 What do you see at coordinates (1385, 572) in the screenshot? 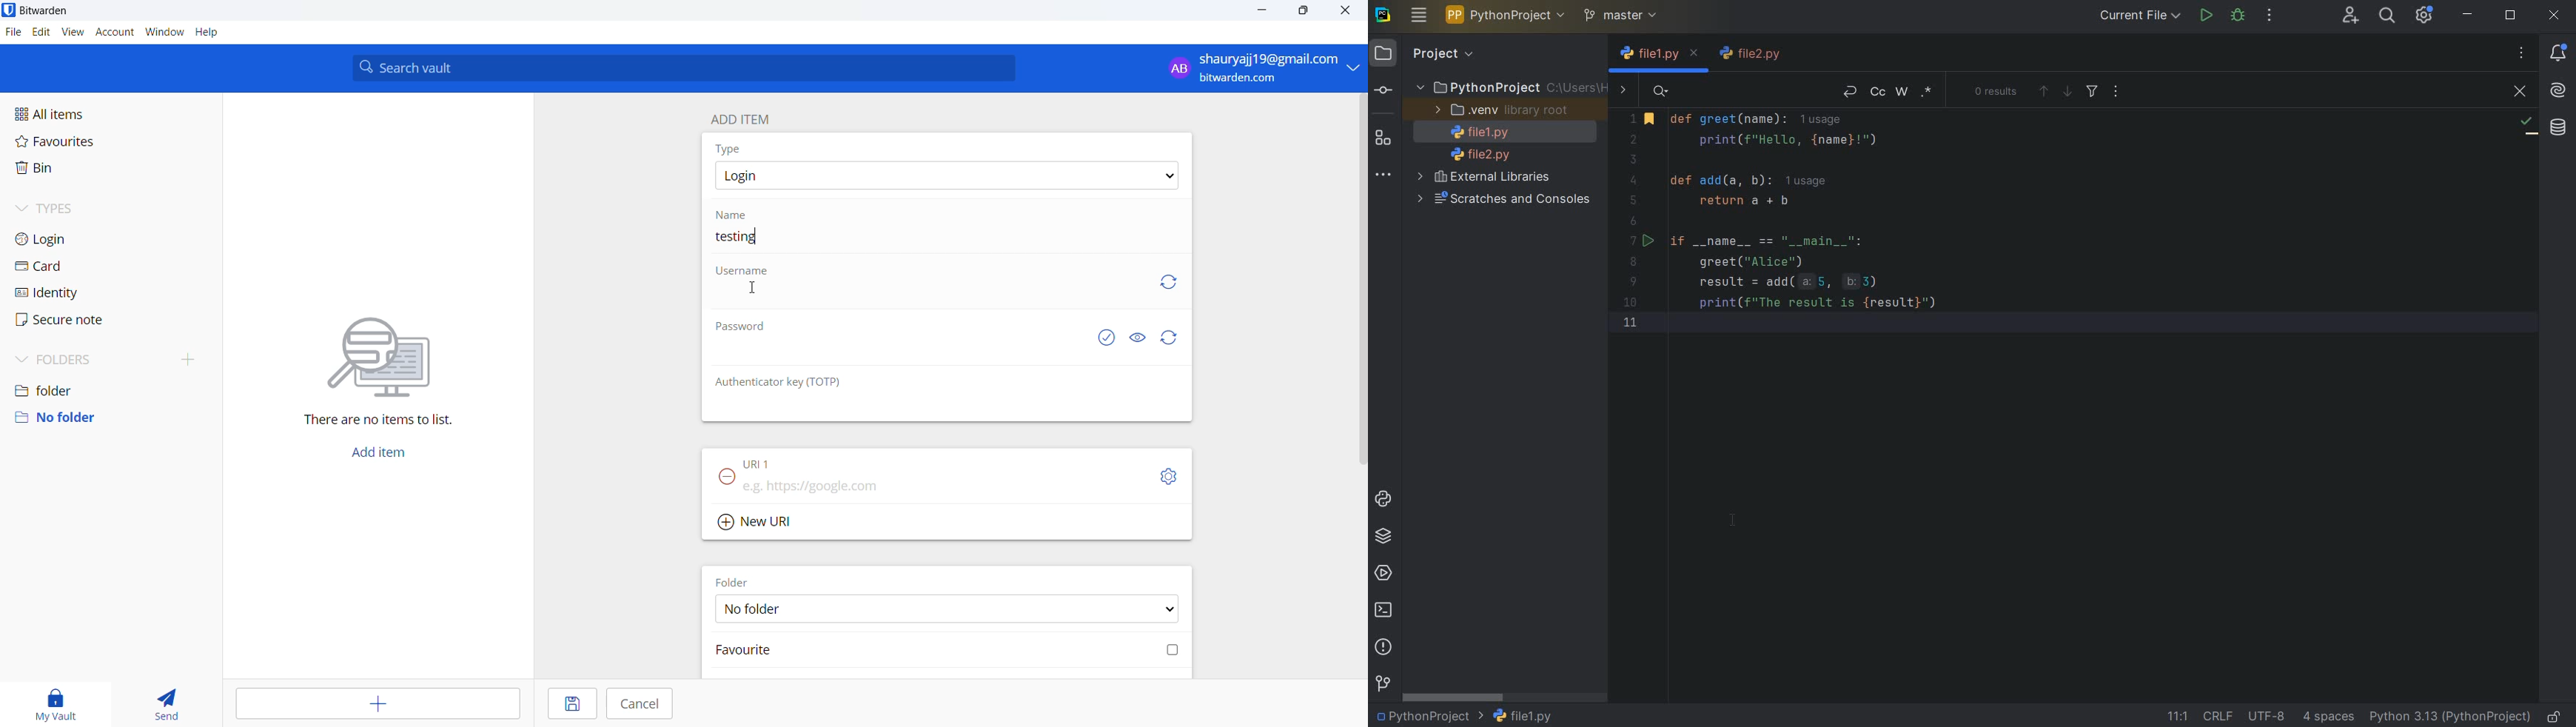
I see `SERVICES` at bounding box center [1385, 572].